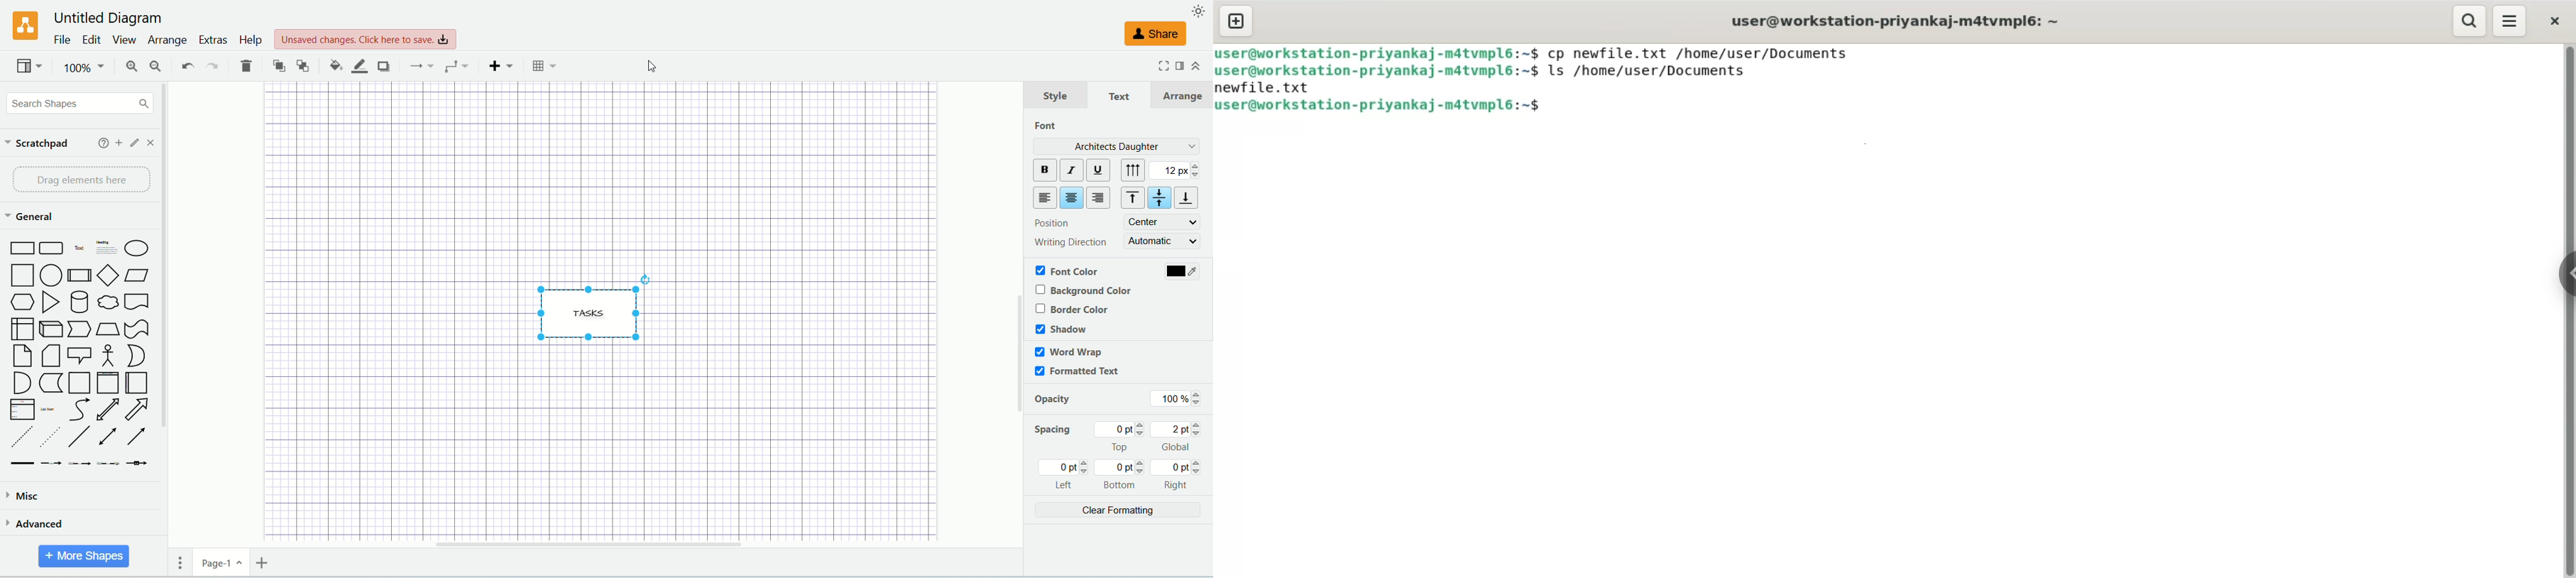 This screenshot has width=2576, height=588. What do you see at coordinates (79, 276) in the screenshot?
I see `Process` at bounding box center [79, 276].